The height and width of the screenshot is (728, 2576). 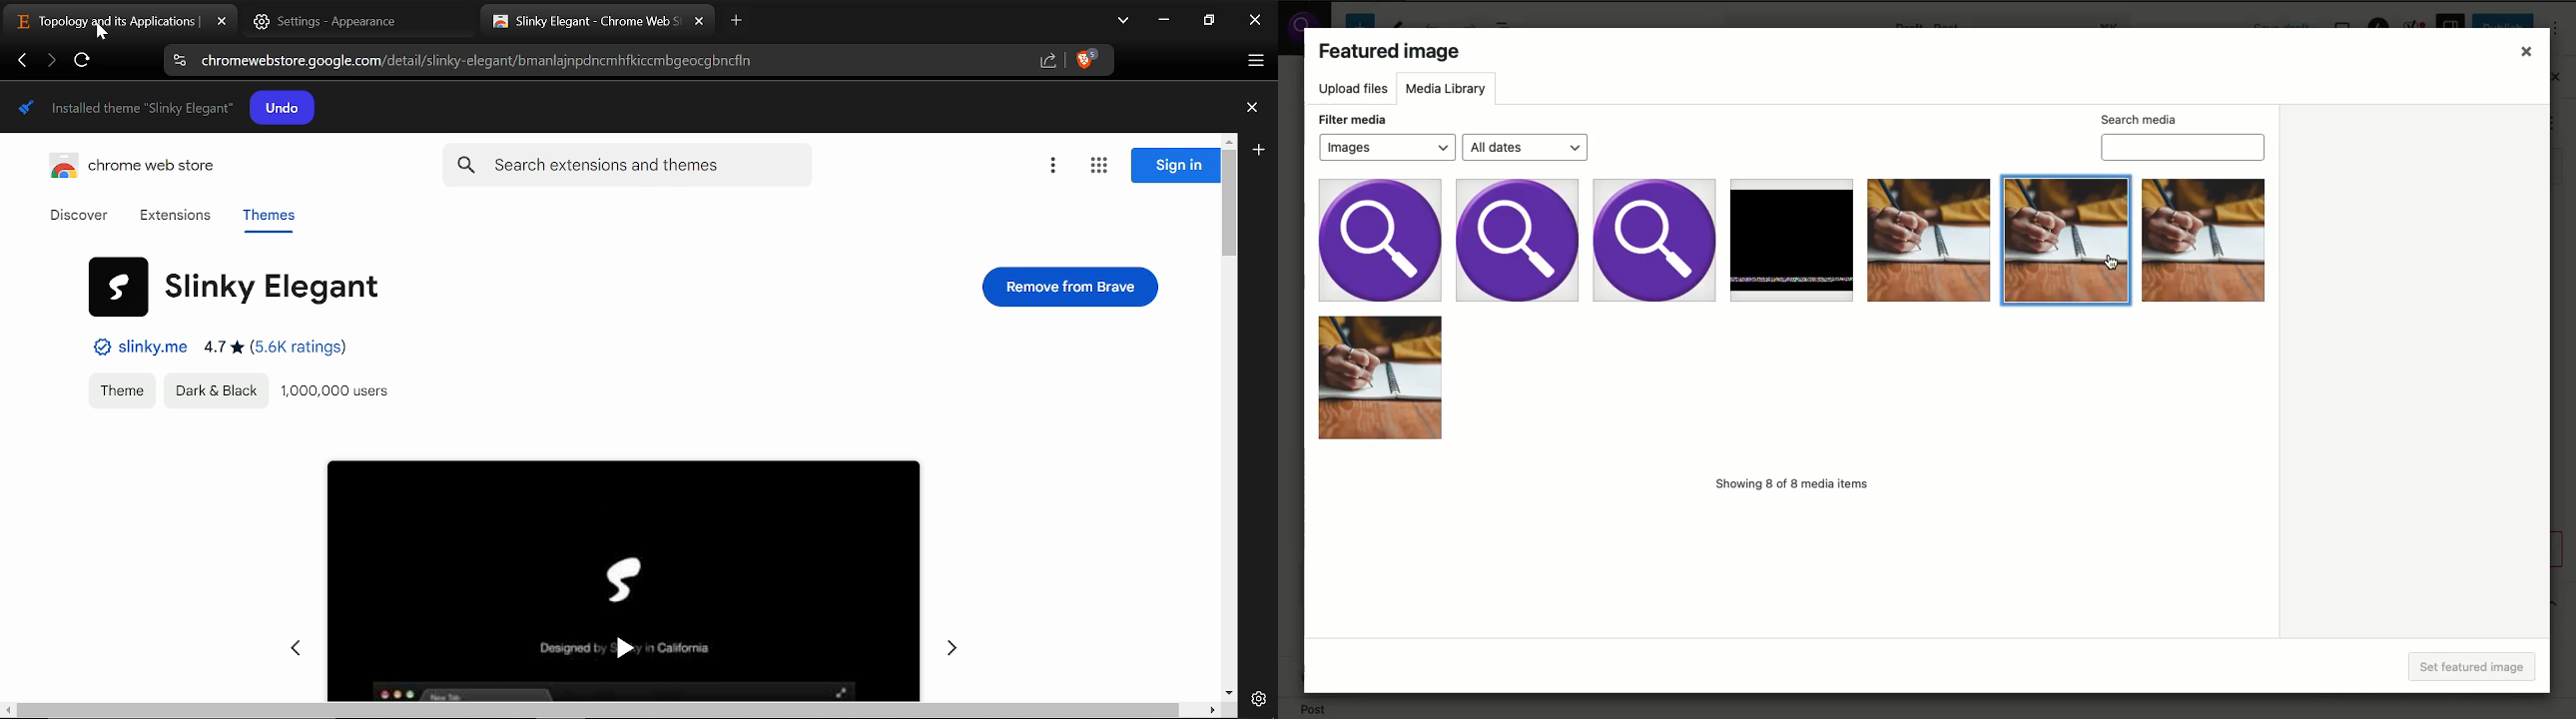 What do you see at coordinates (1521, 146) in the screenshot?
I see `All dates` at bounding box center [1521, 146].